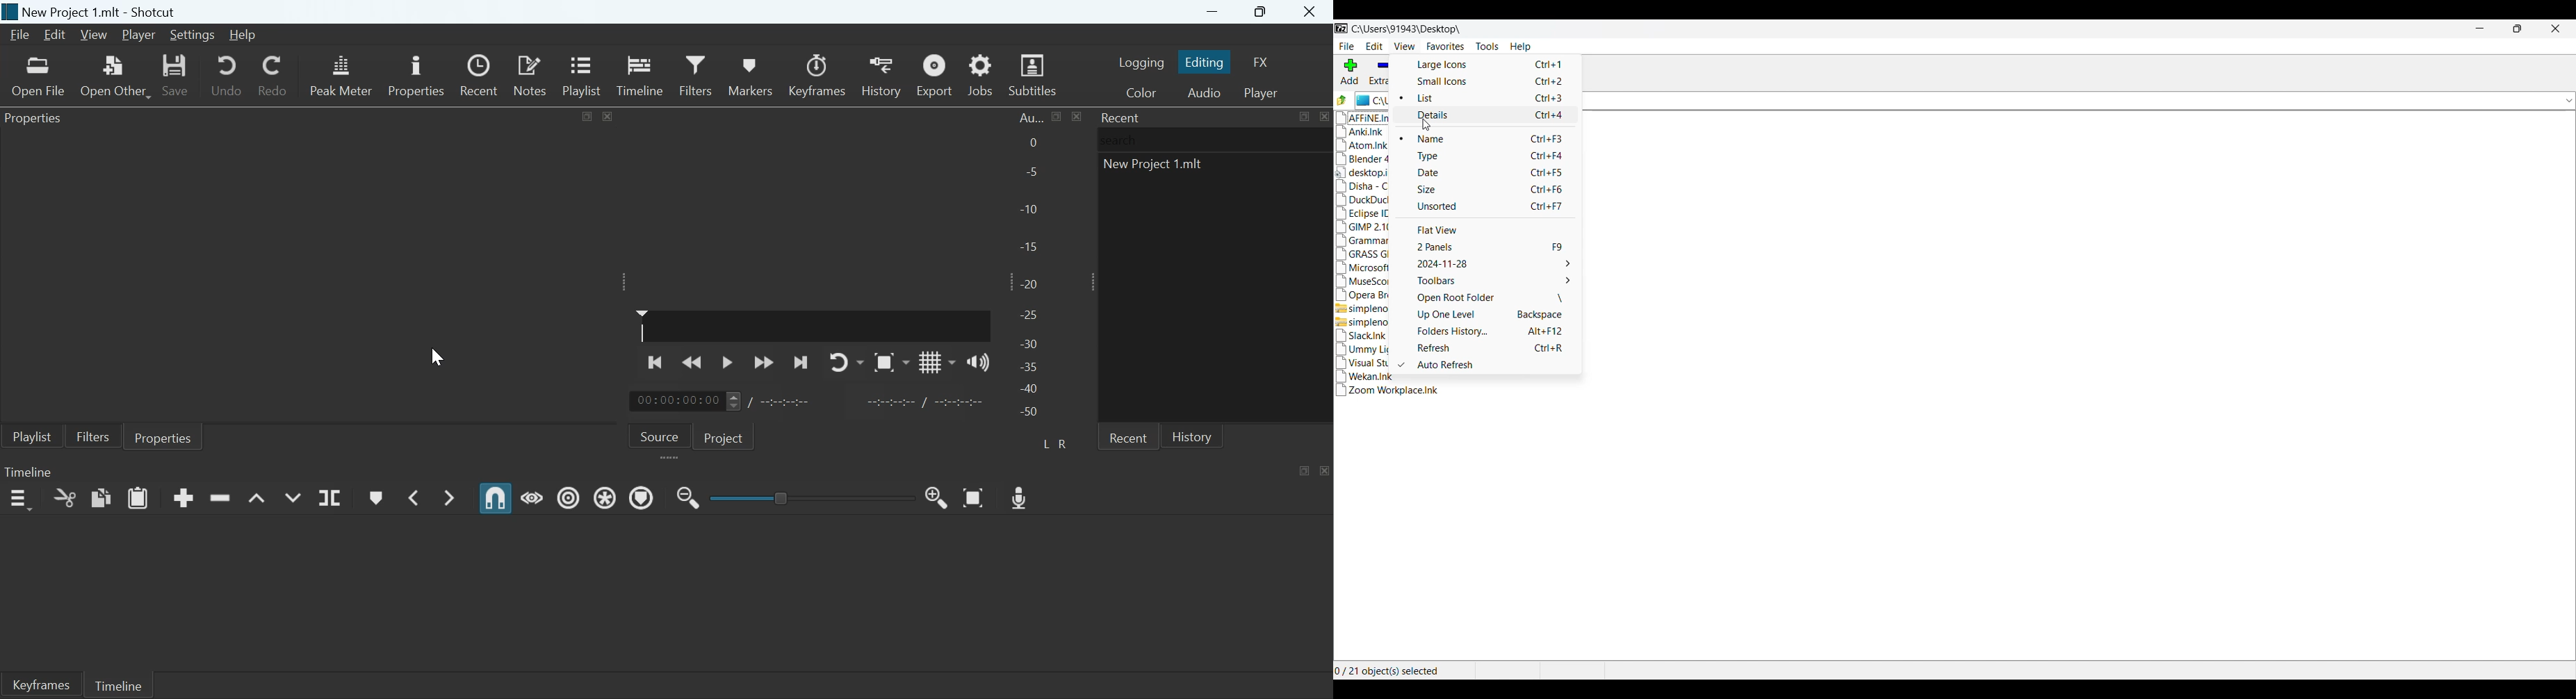  I want to click on search, so click(1123, 140).